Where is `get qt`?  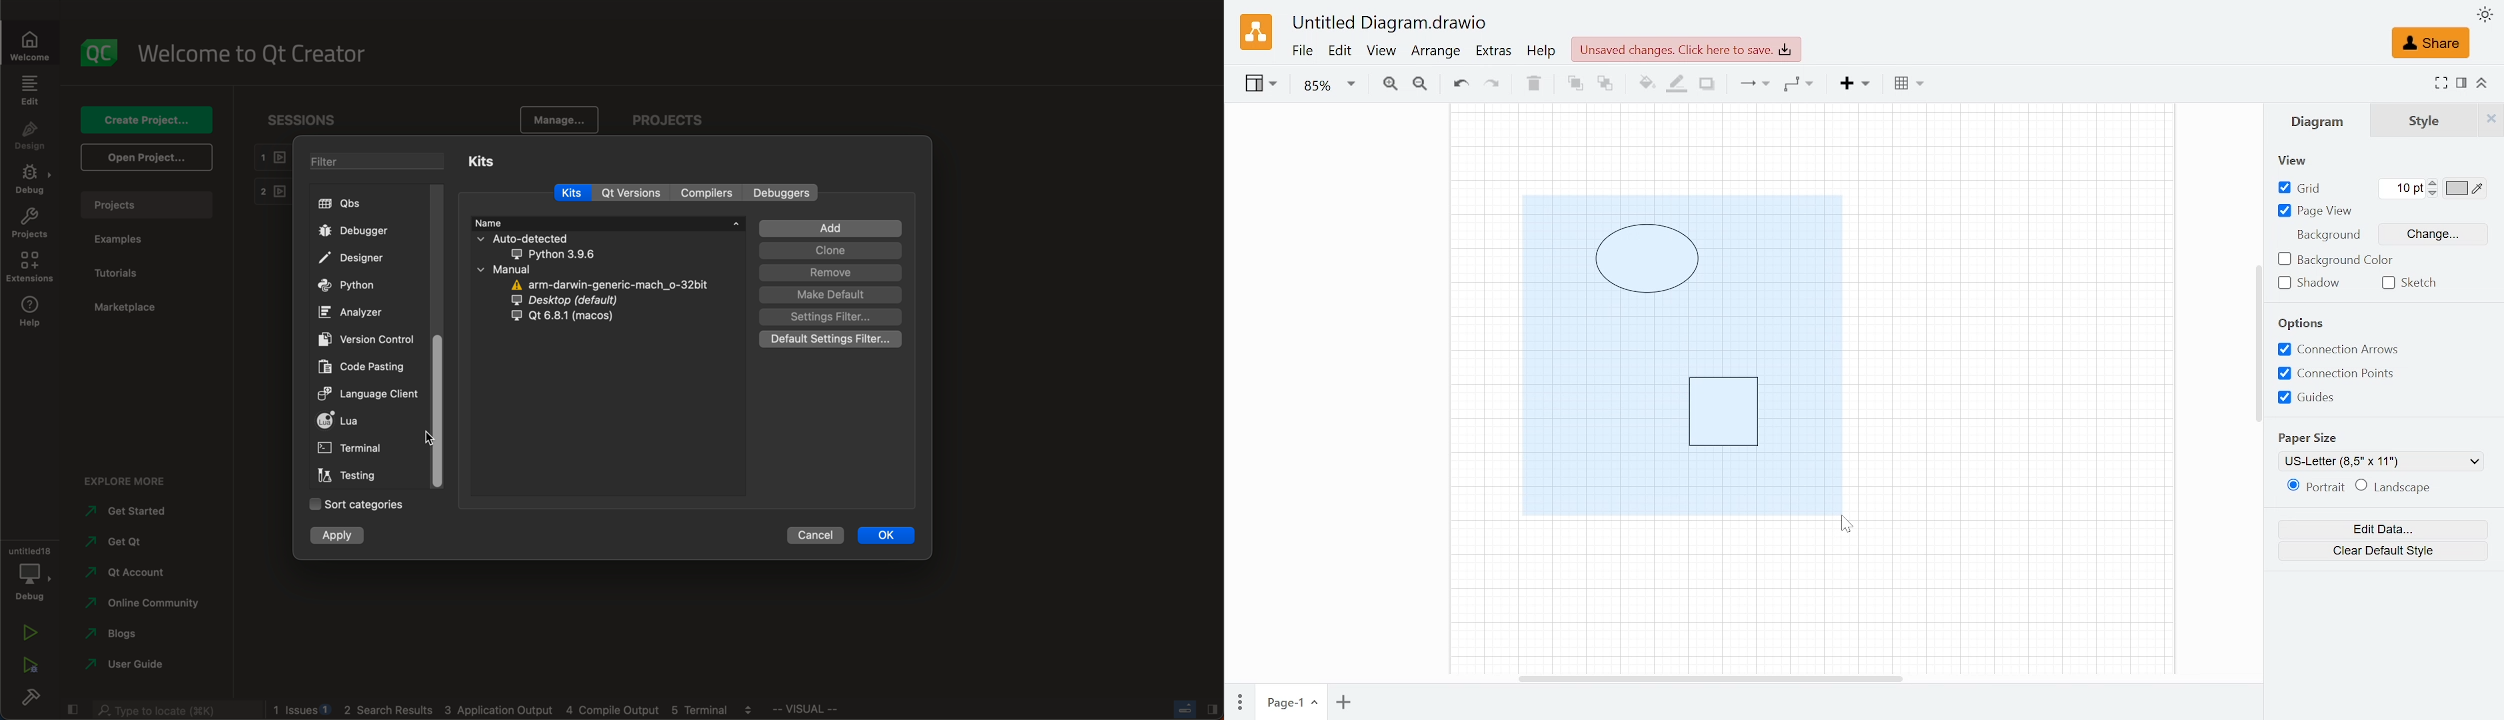 get qt is located at coordinates (140, 541).